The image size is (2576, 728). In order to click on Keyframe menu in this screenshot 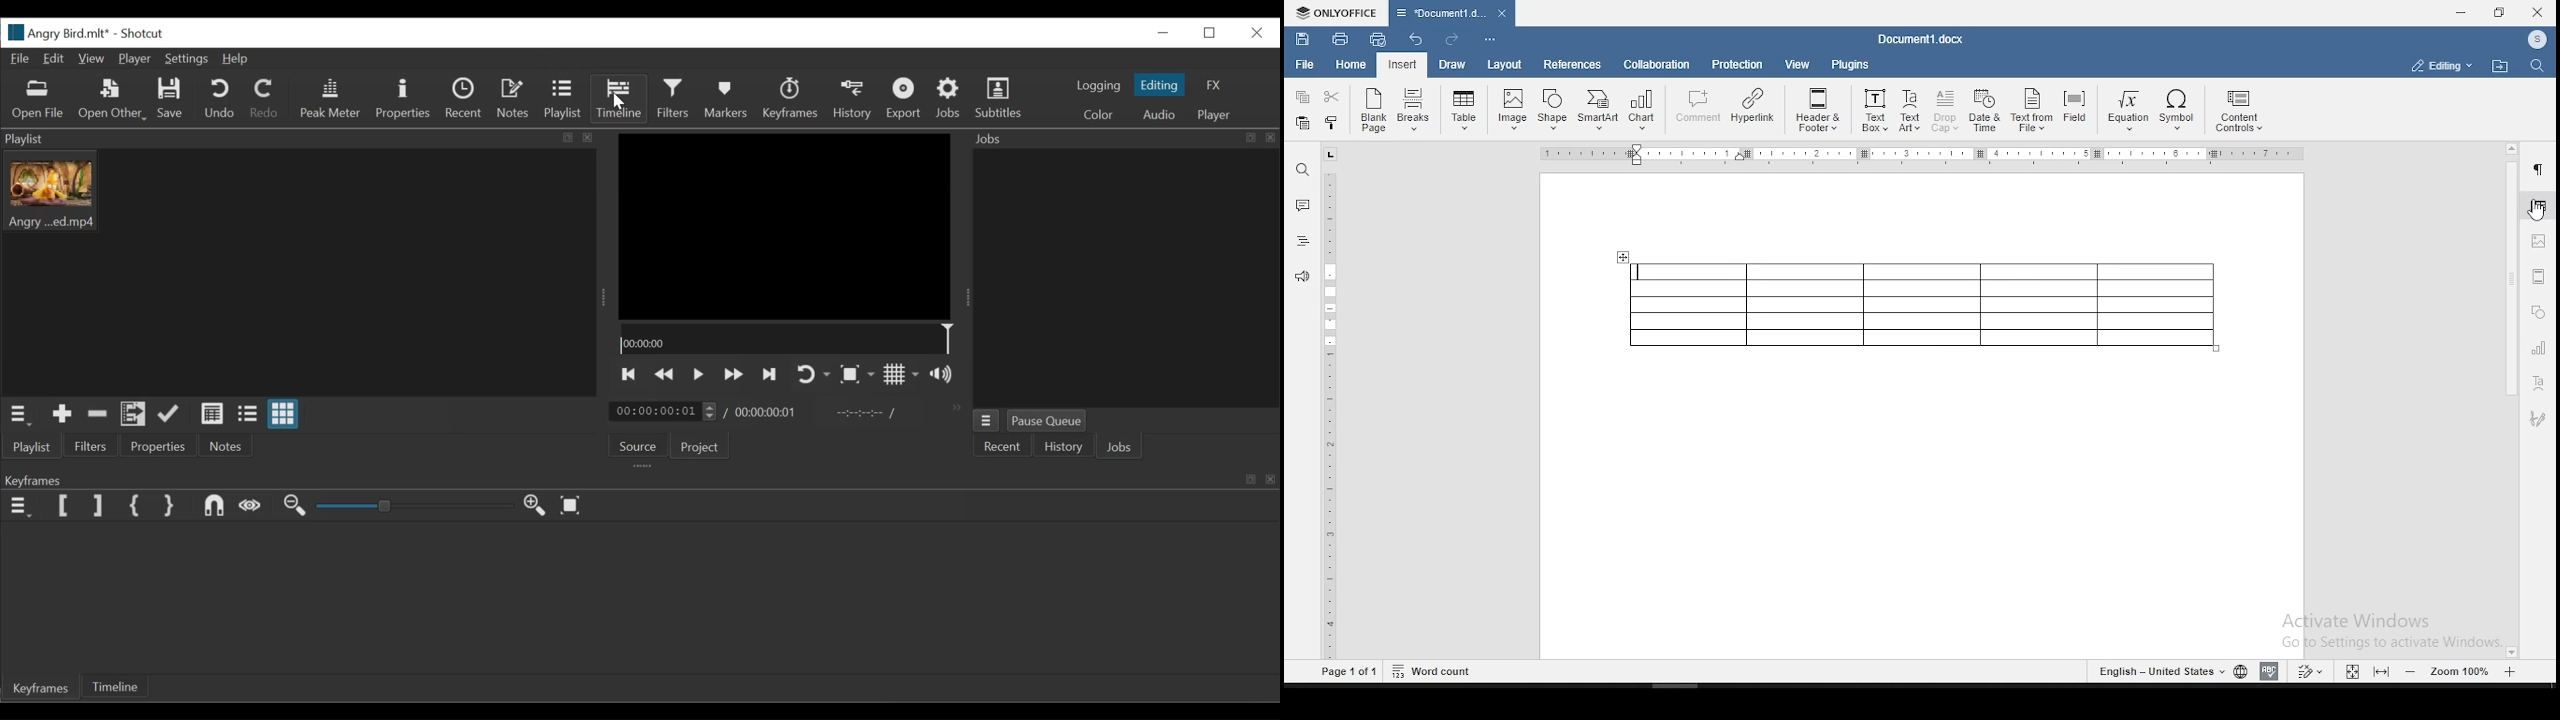, I will do `click(23, 505)`.